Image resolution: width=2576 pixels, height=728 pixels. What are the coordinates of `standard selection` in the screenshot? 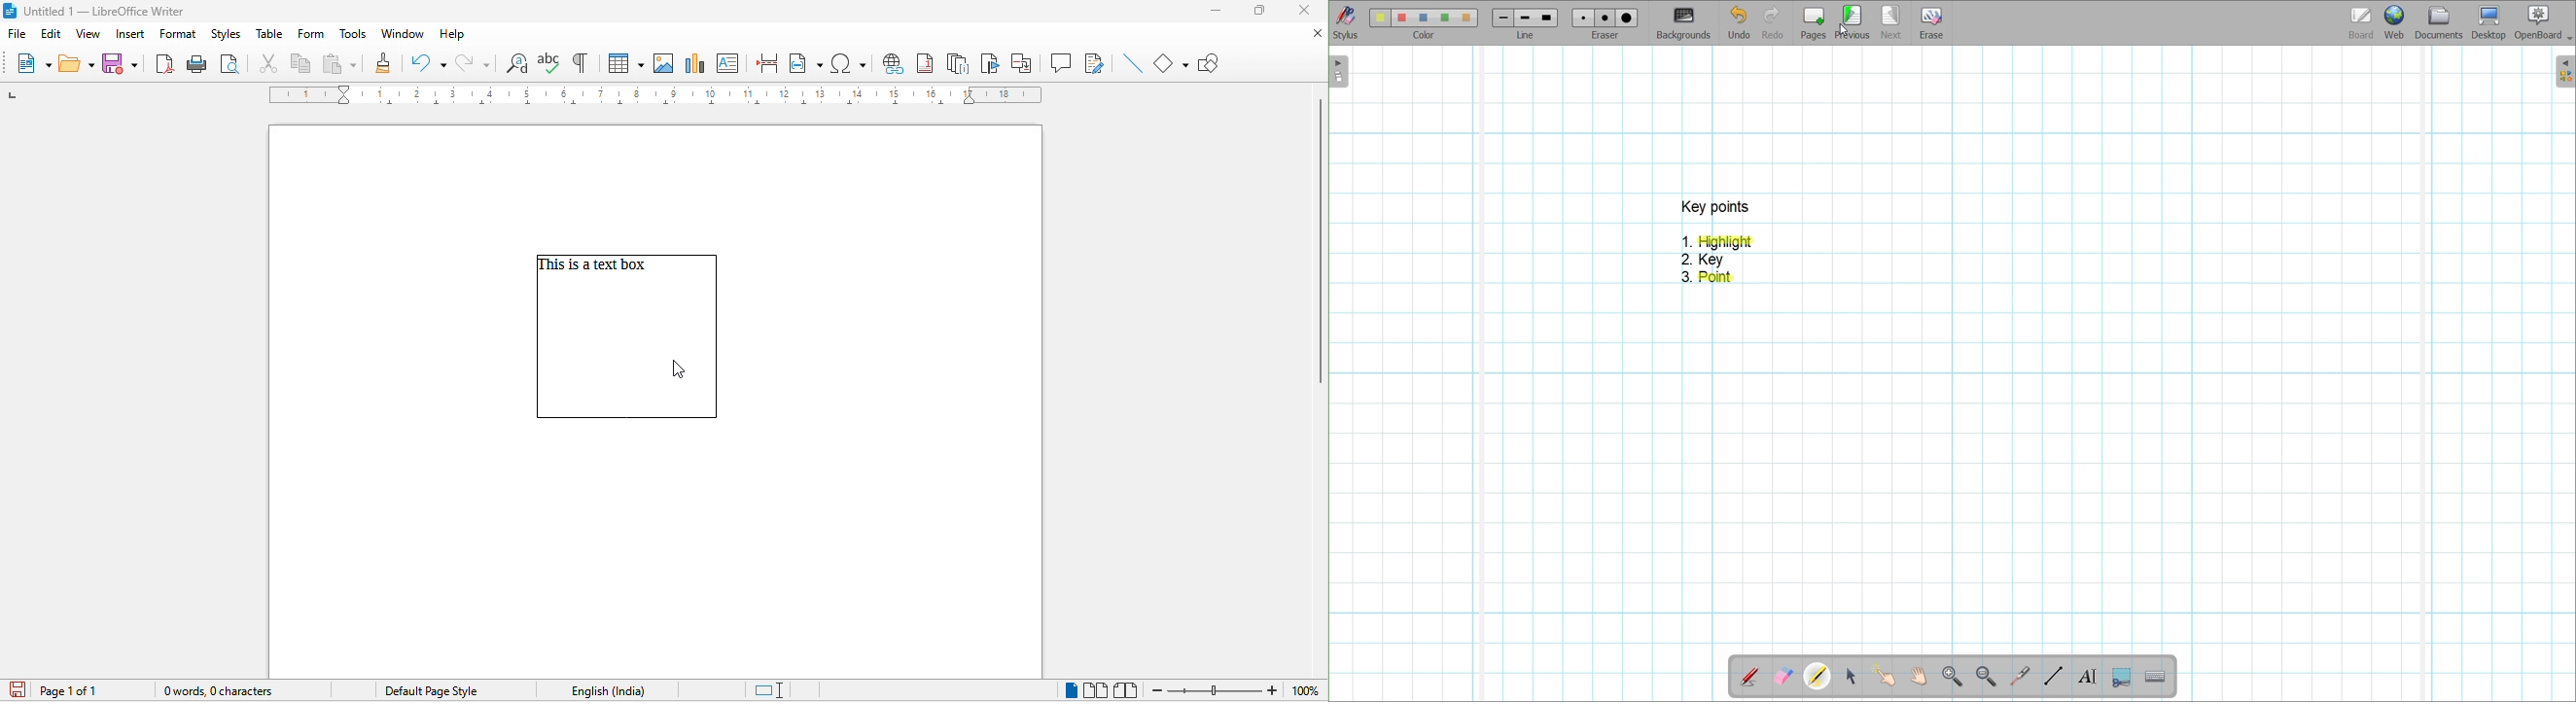 It's located at (781, 688).